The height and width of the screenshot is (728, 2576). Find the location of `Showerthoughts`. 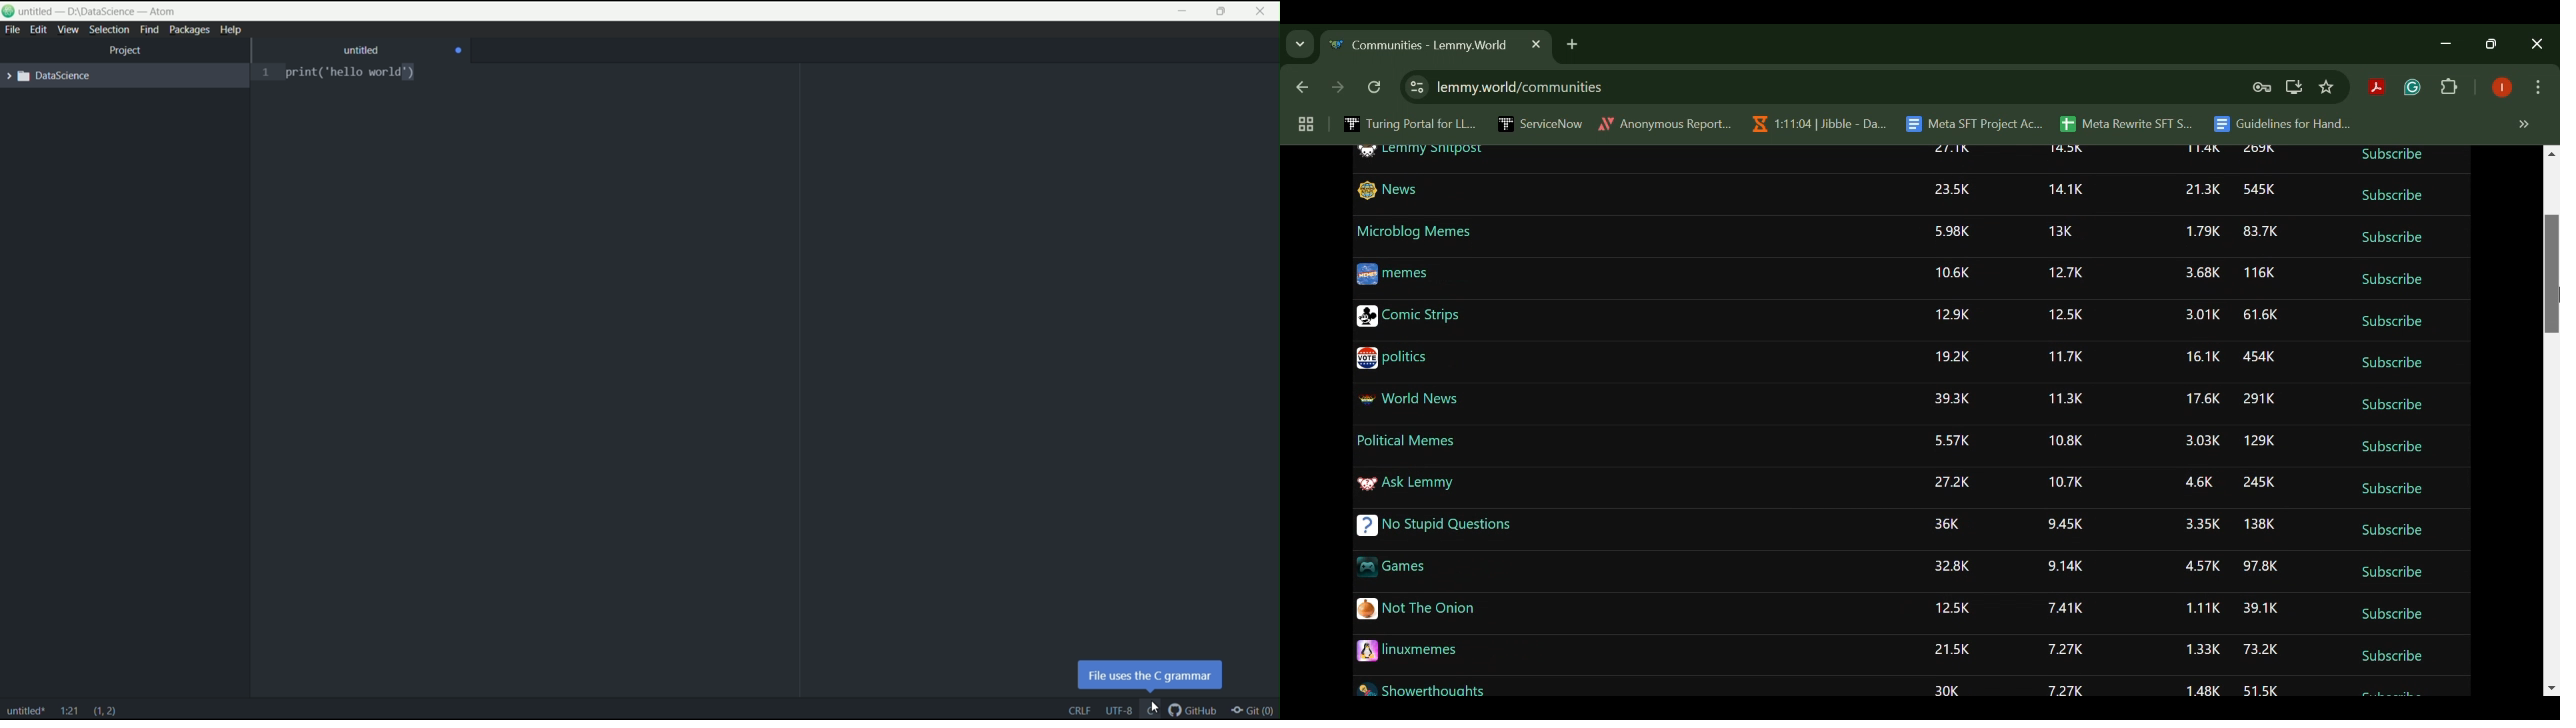

Showerthoughts is located at coordinates (1419, 692).